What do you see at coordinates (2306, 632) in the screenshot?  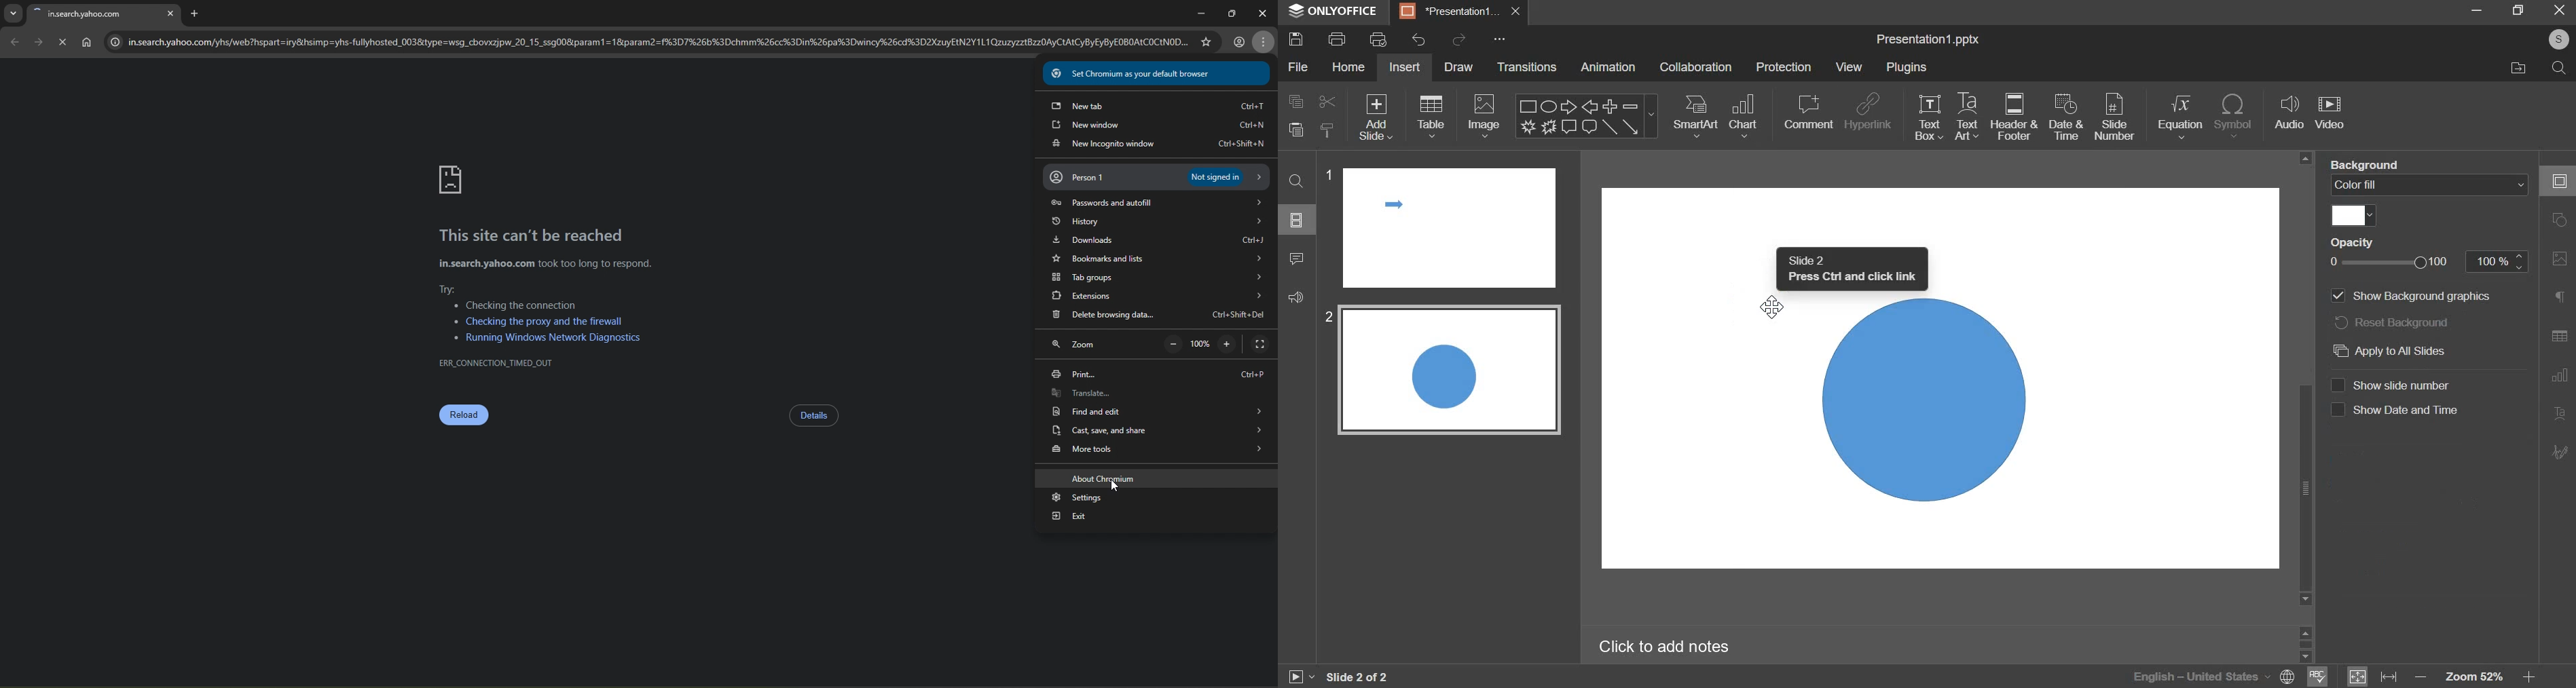 I see ` scroll up ` at bounding box center [2306, 632].